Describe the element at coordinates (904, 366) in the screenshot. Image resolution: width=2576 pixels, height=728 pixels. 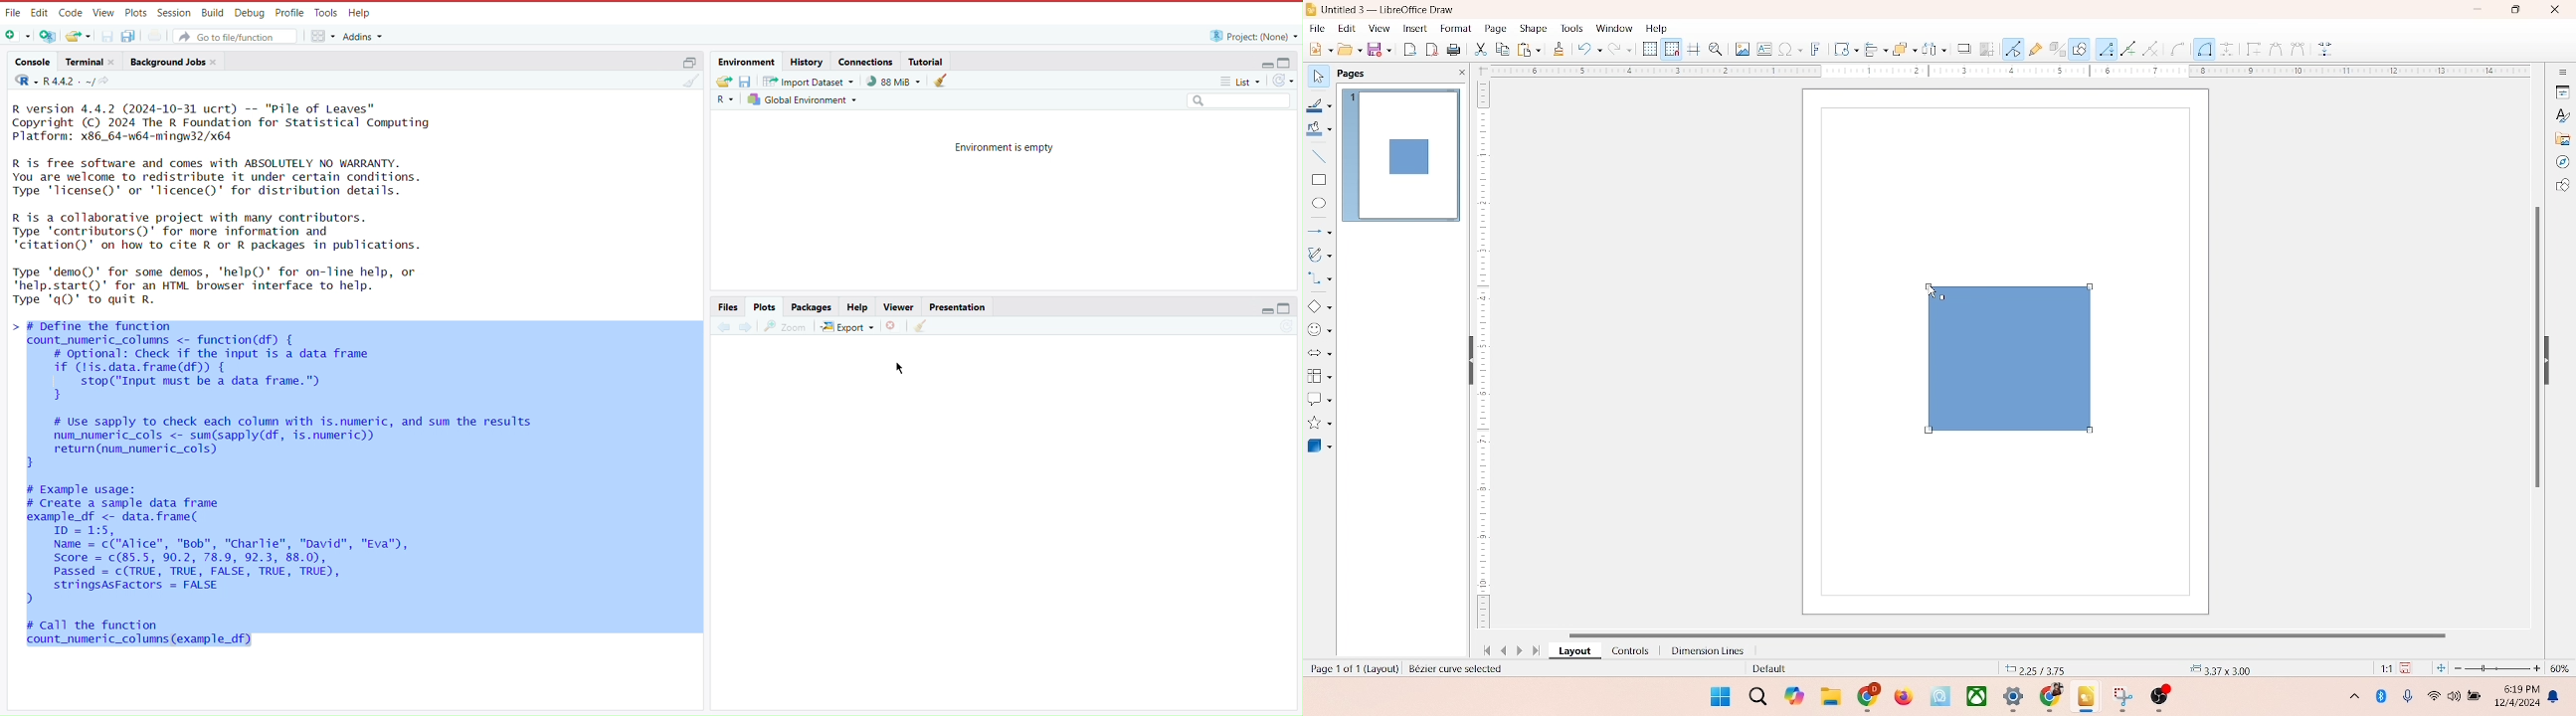
I see `Cursor` at that location.